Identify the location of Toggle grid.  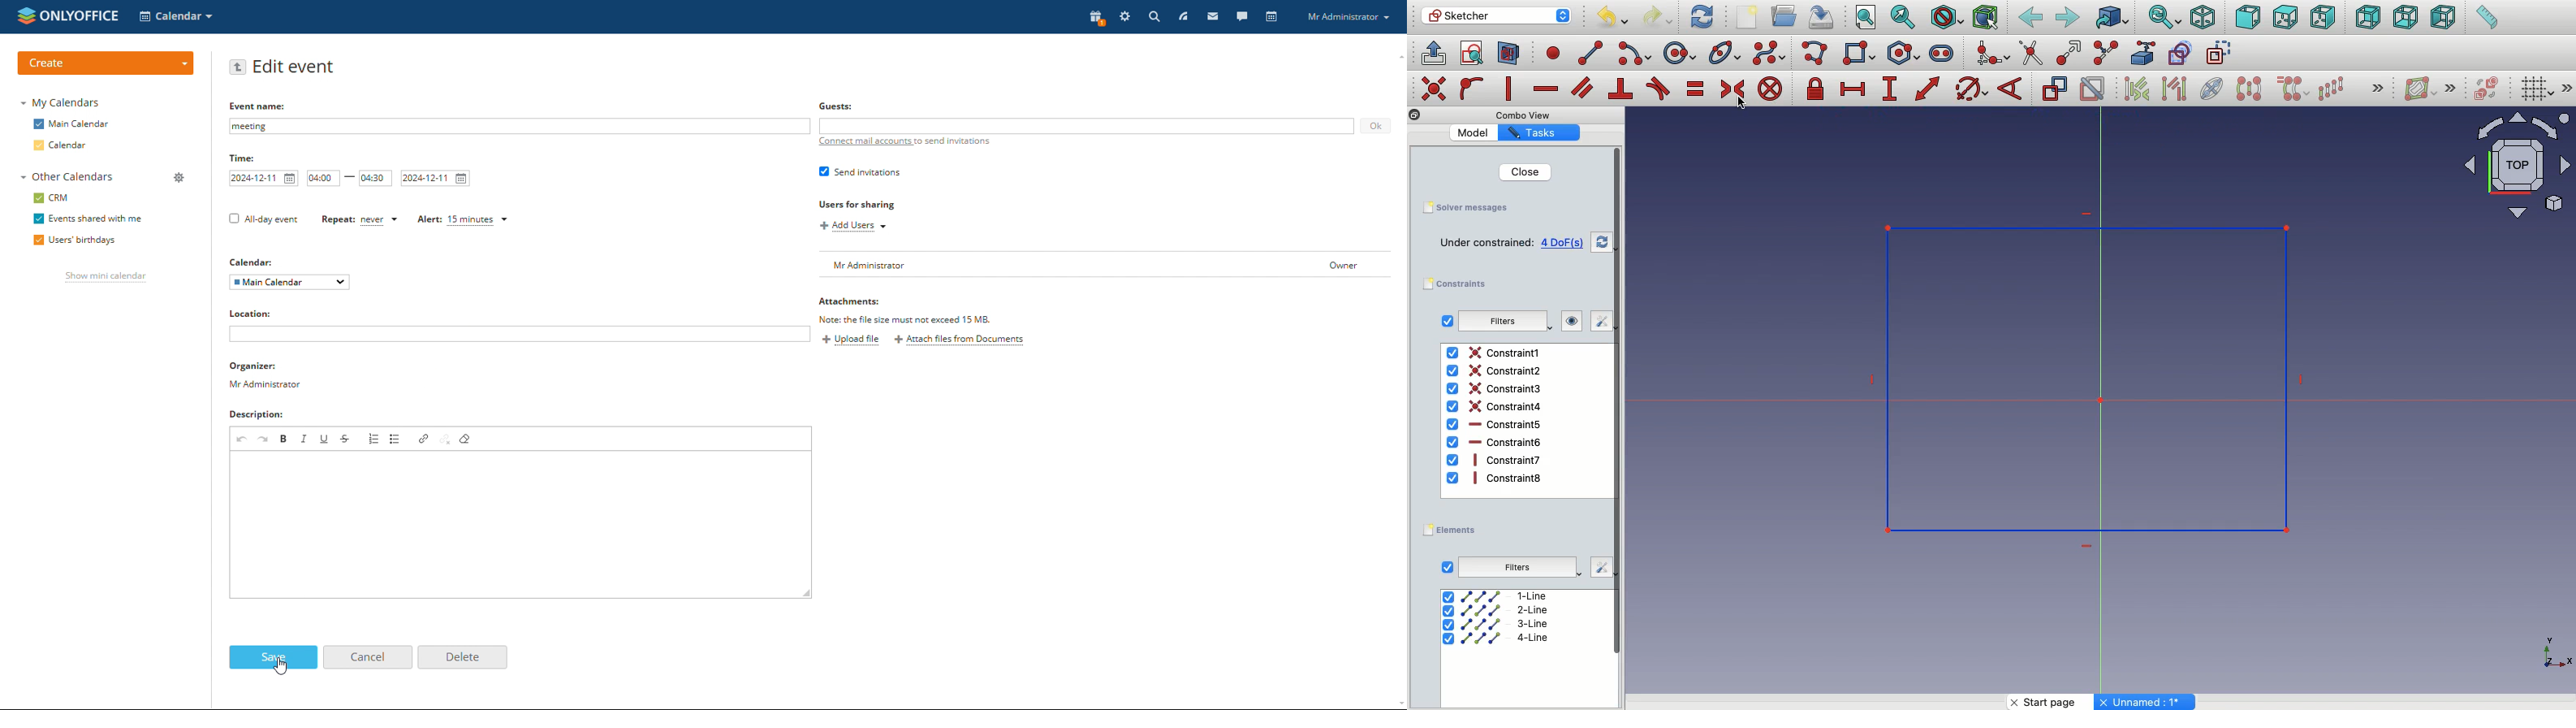
(2535, 88).